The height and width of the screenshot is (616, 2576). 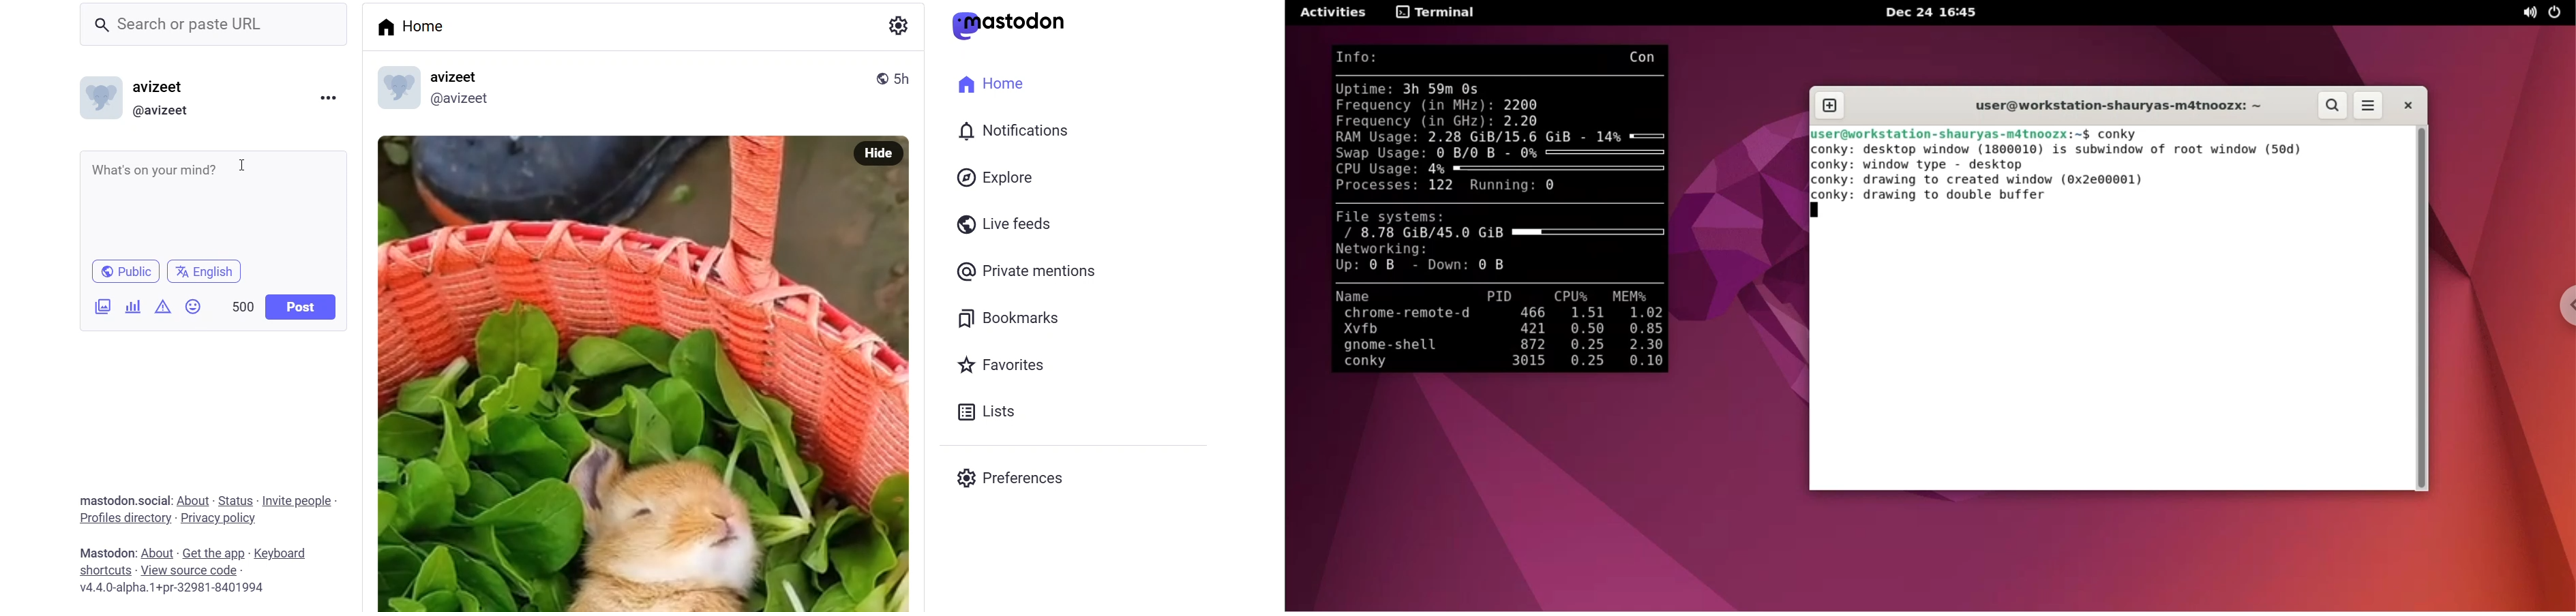 What do you see at coordinates (102, 570) in the screenshot?
I see `shortcut` at bounding box center [102, 570].